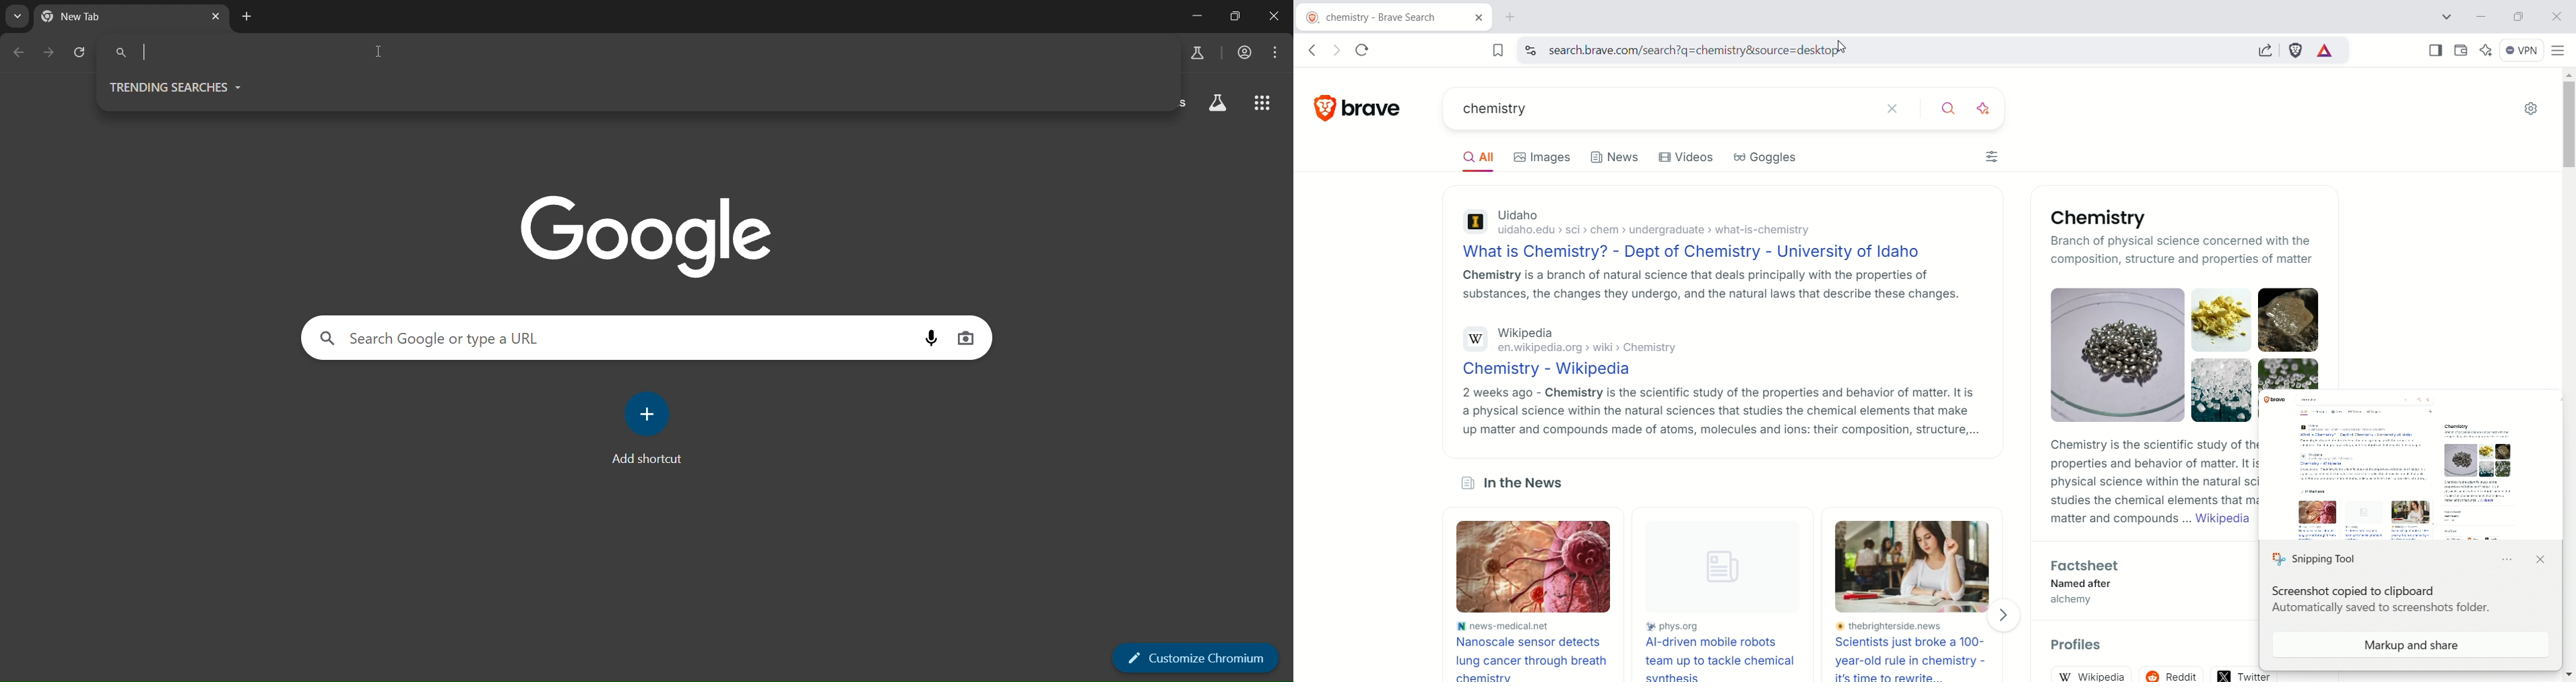  What do you see at coordinates (1846, 48) in the screenshot?
I see `cursor` at bounding box center [1846, 48].